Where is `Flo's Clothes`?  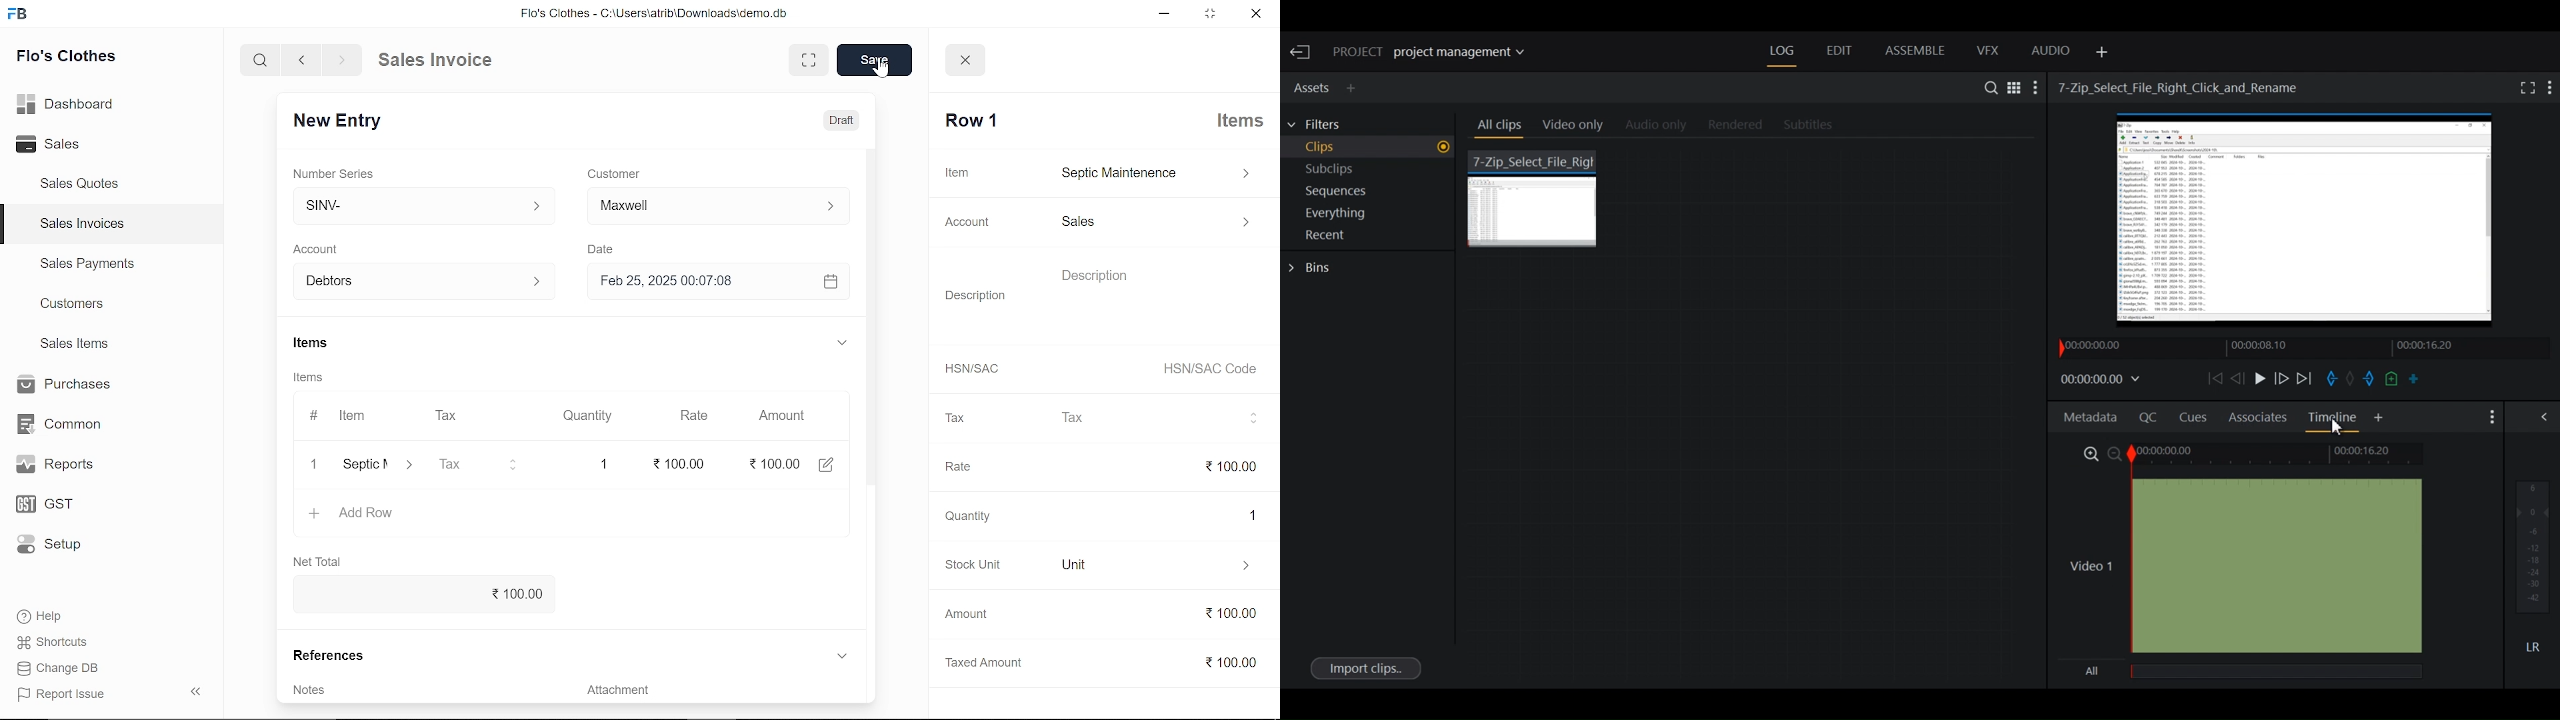 Flo's Clothes is located at coordinates (64, 59).